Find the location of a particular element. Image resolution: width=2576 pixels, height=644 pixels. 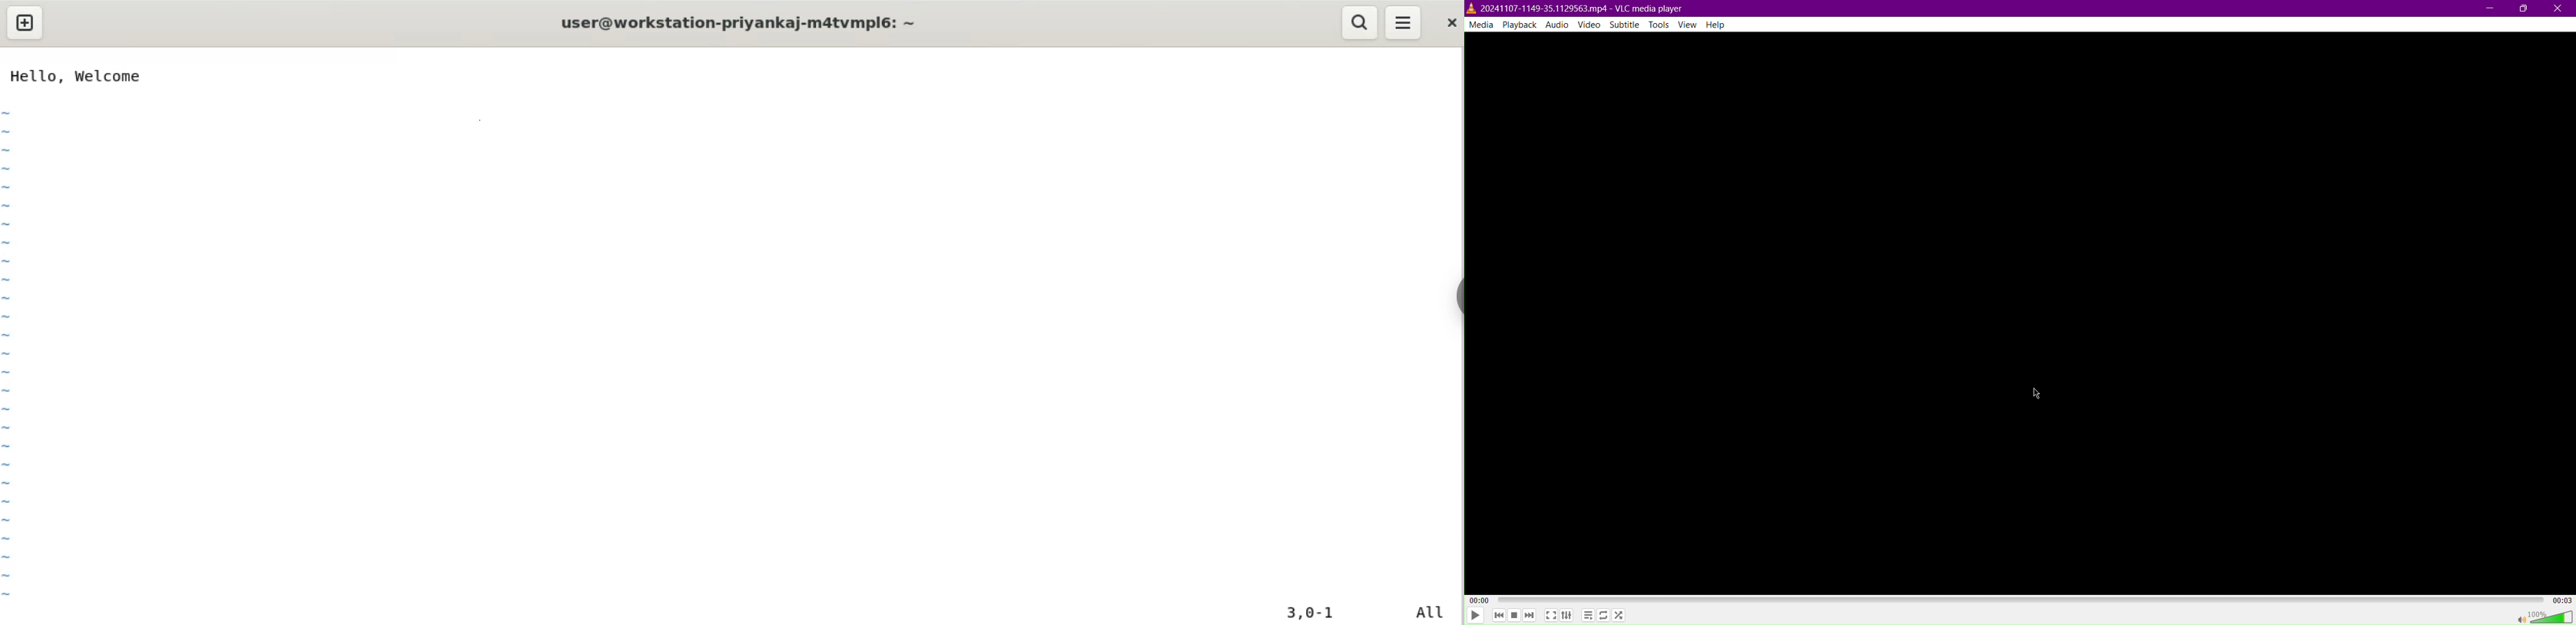

Tools is located at coordinates (1660, 25).